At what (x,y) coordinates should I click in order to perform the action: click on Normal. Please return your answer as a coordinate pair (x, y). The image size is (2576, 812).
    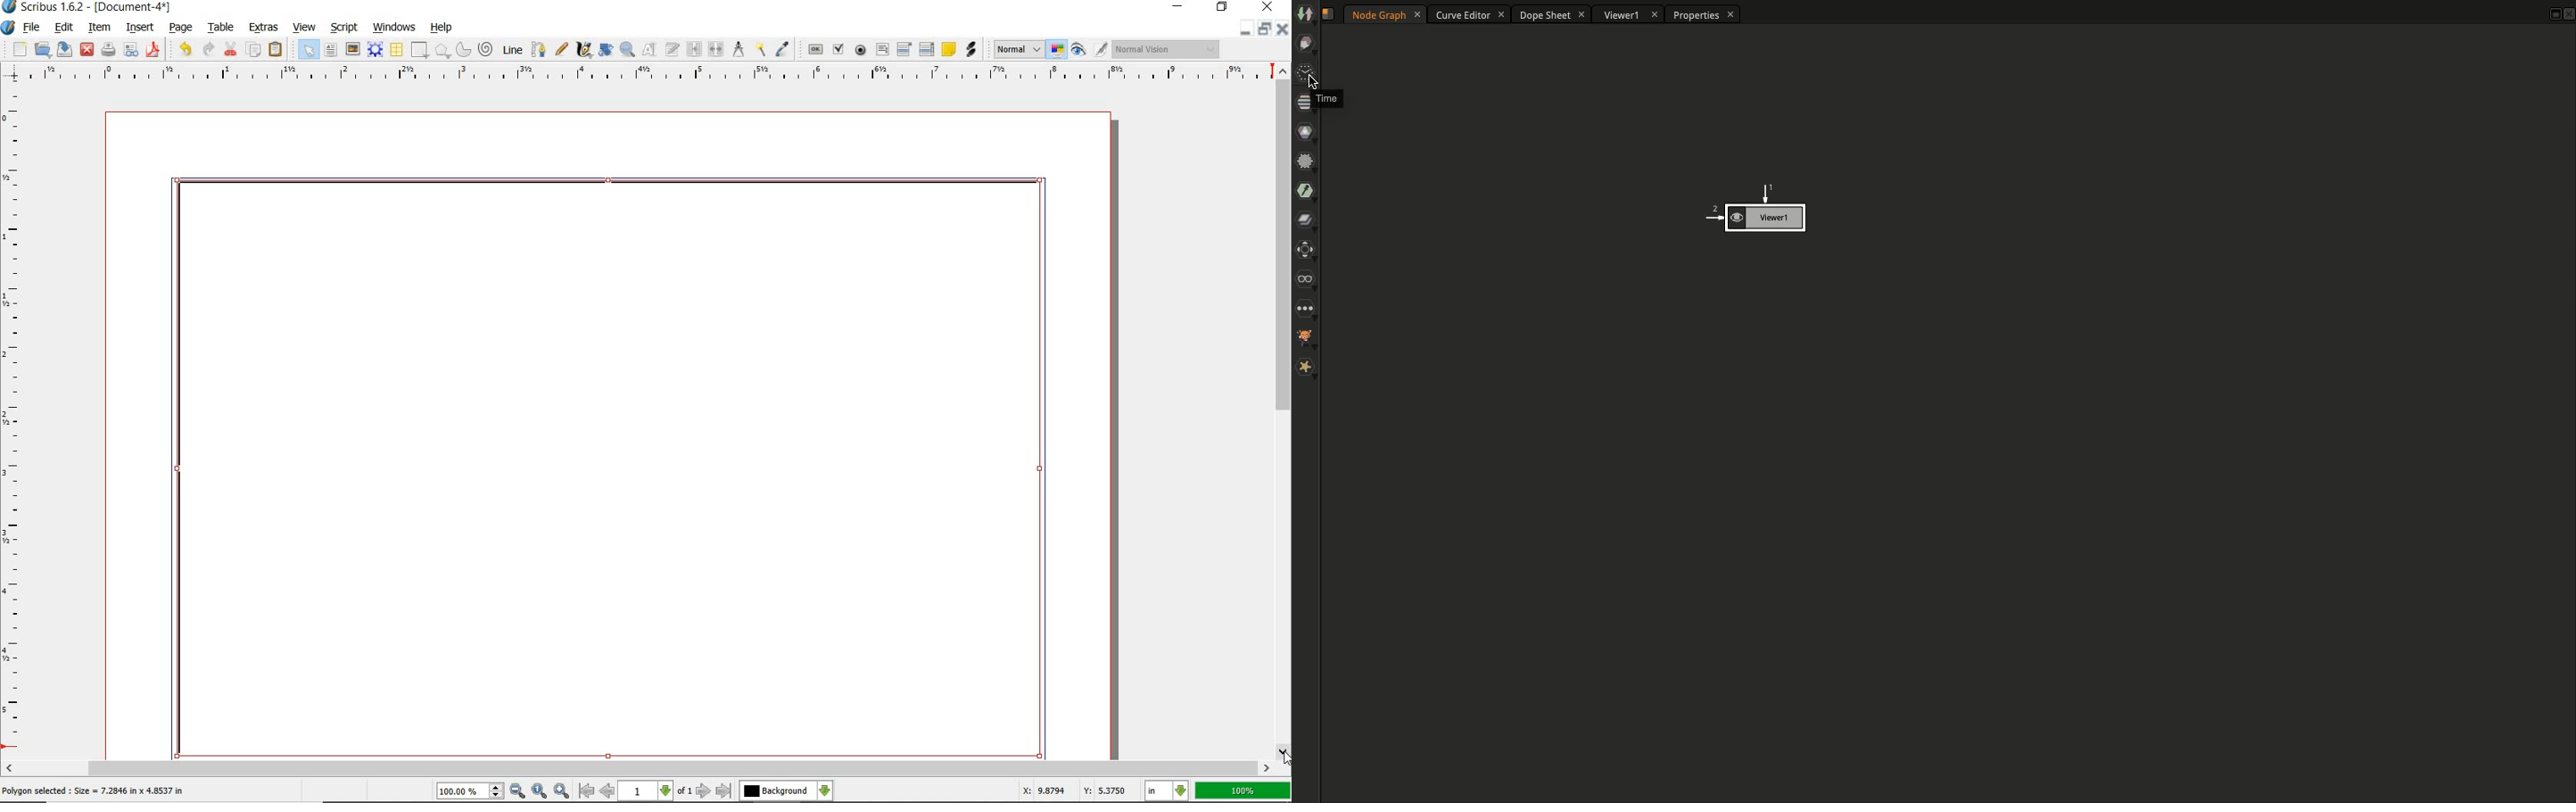
    Looking at the image, I should click on (1018, 49).